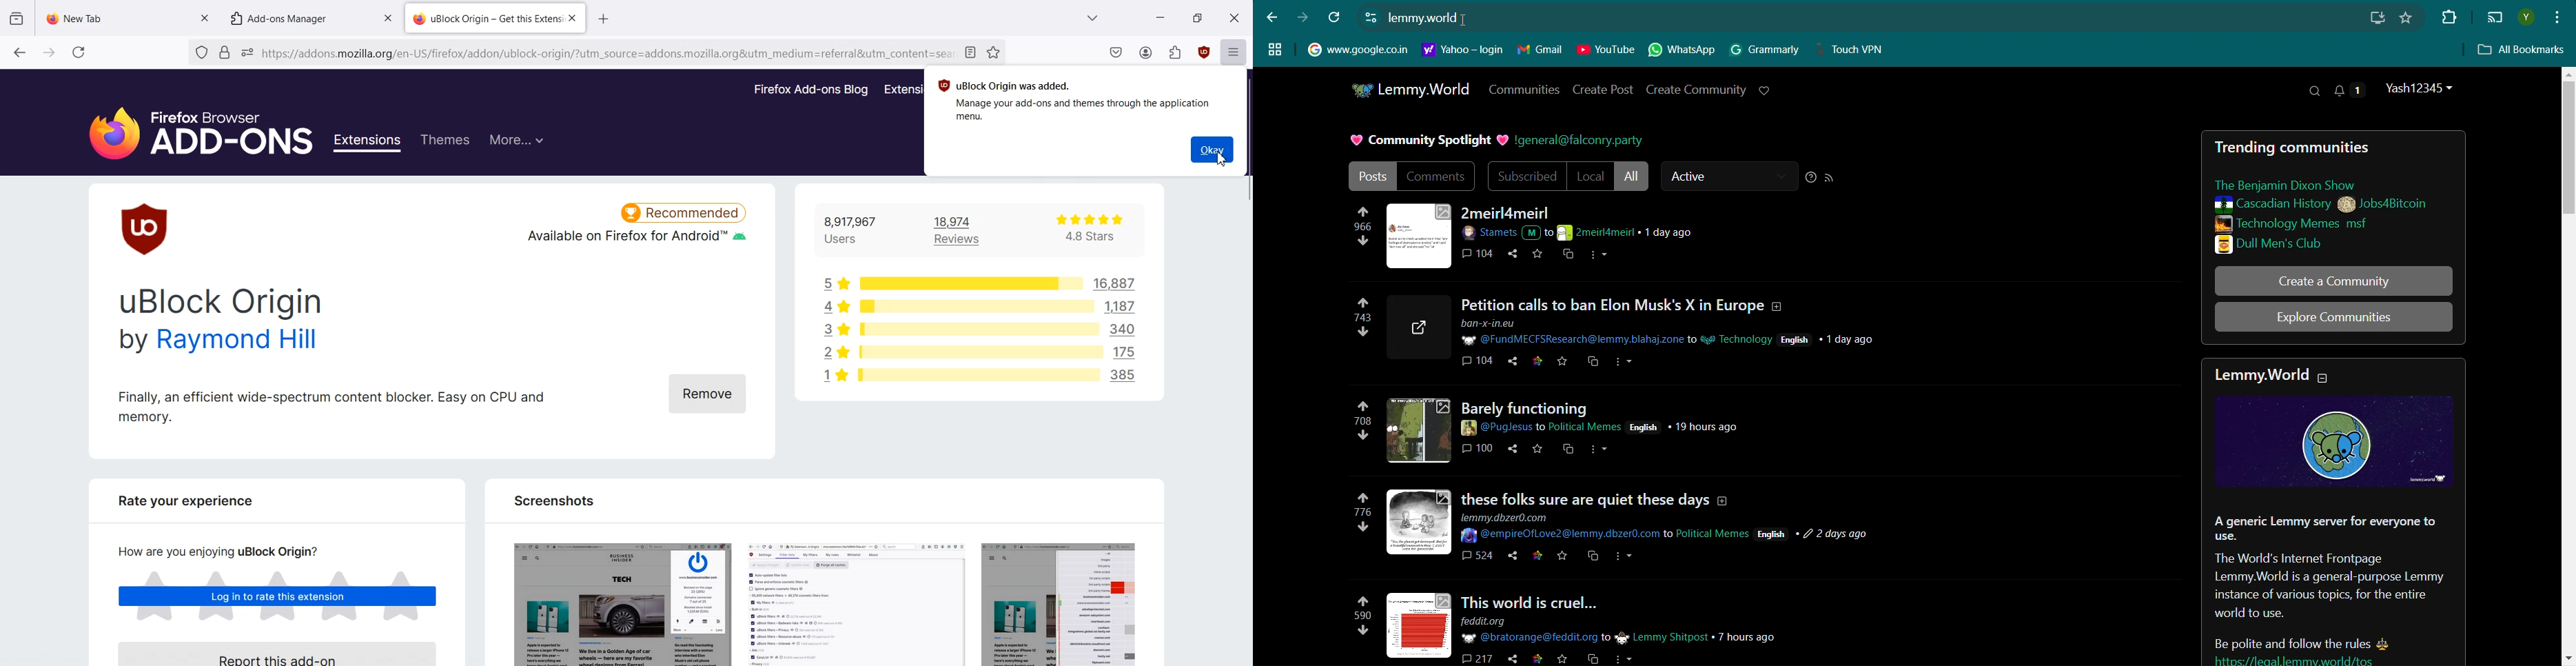 Image resolution: width=2576 pixels, height=672 pixels. I want to click on Maximize, so click(1198, 17).